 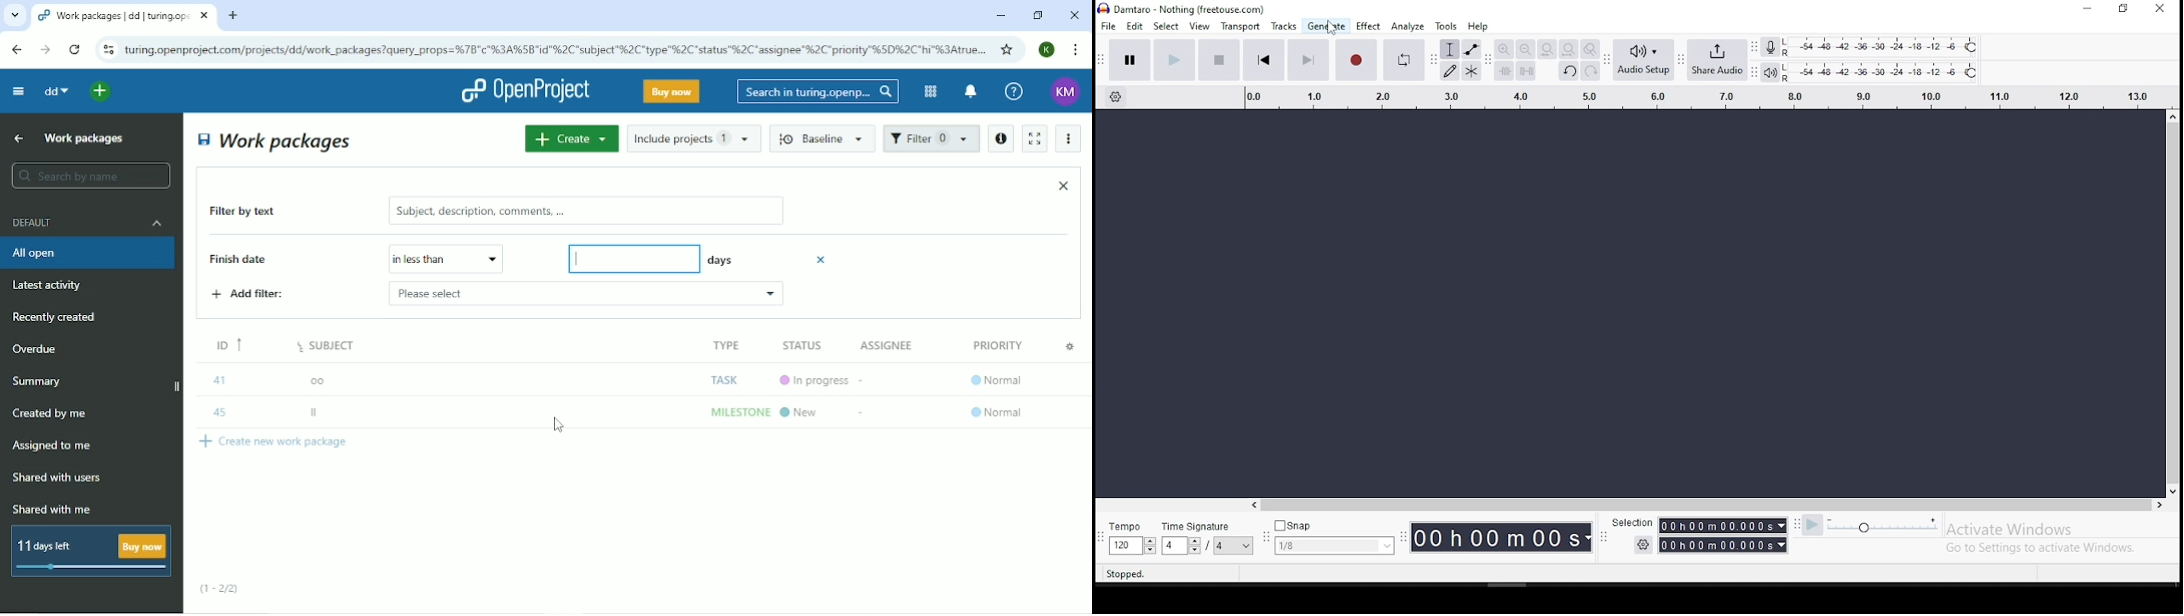 I want to click on undo, so click(x=1570, y=70).